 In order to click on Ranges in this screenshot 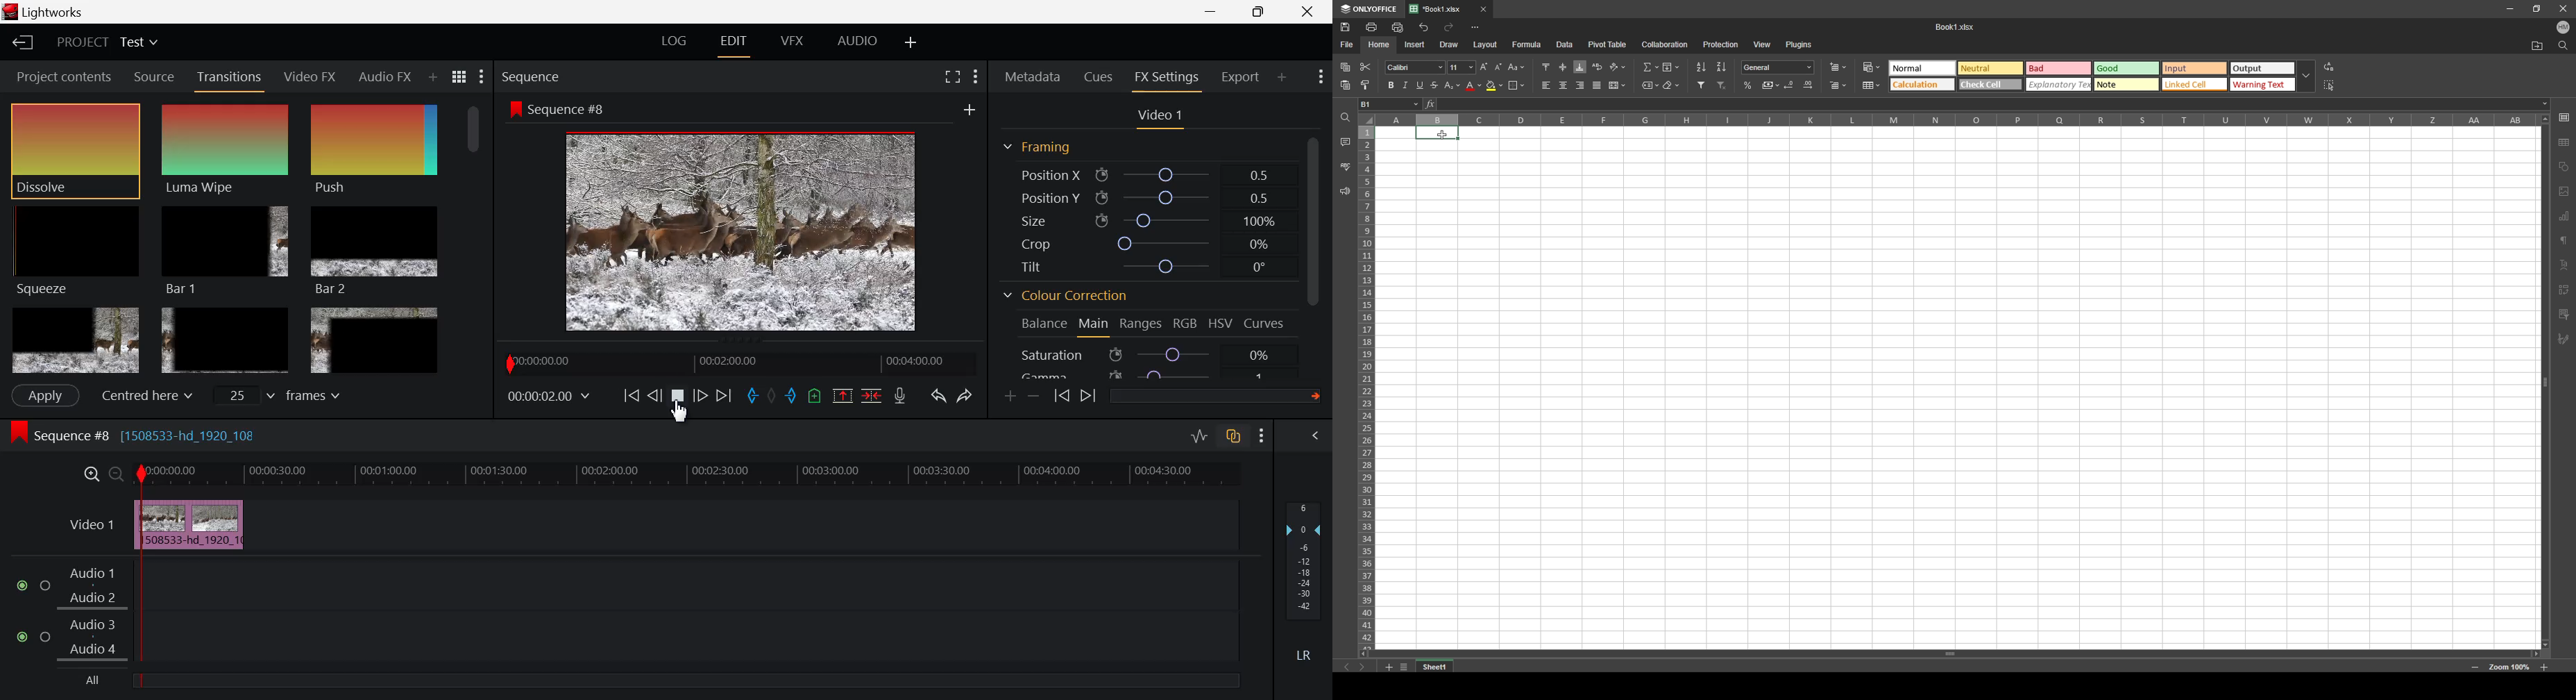, I will do `click(1144, 326)`.